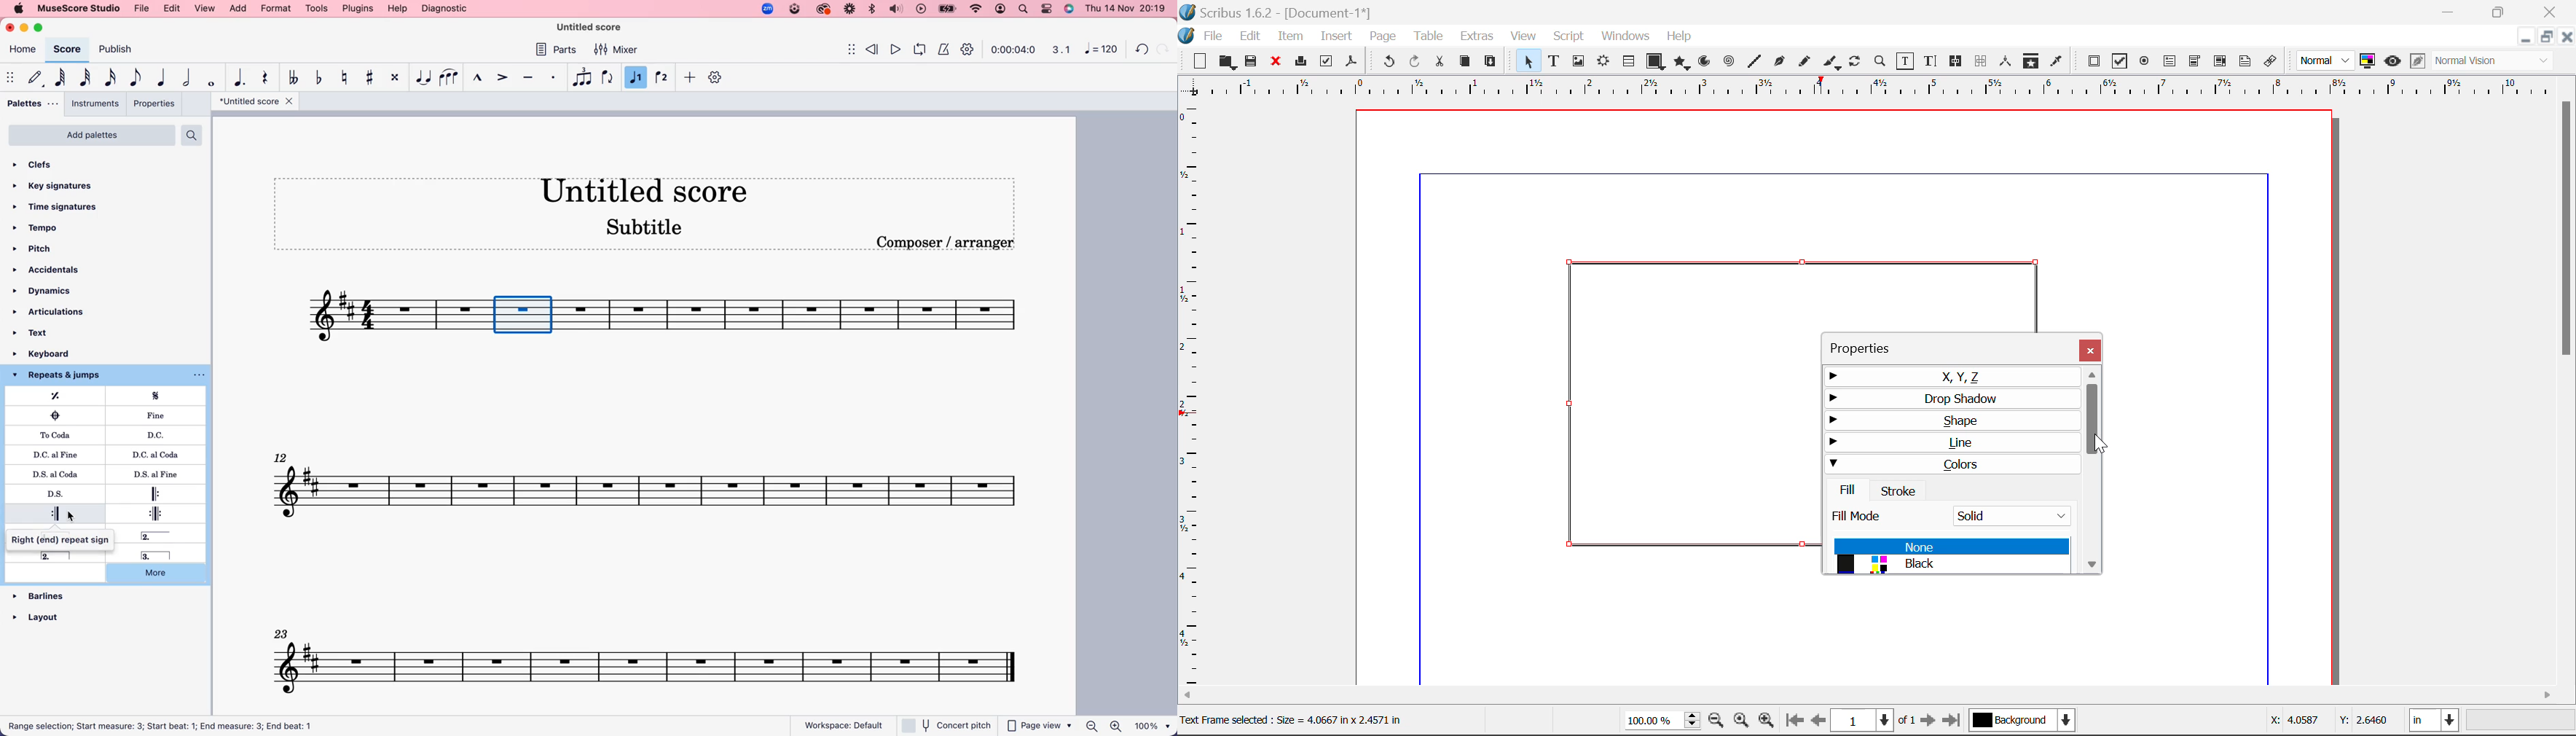 The width and height of the screenshot is (2576, 756). Describe the element at coordinates (2090, 350) in the screenshot. I see `Close` at that location.